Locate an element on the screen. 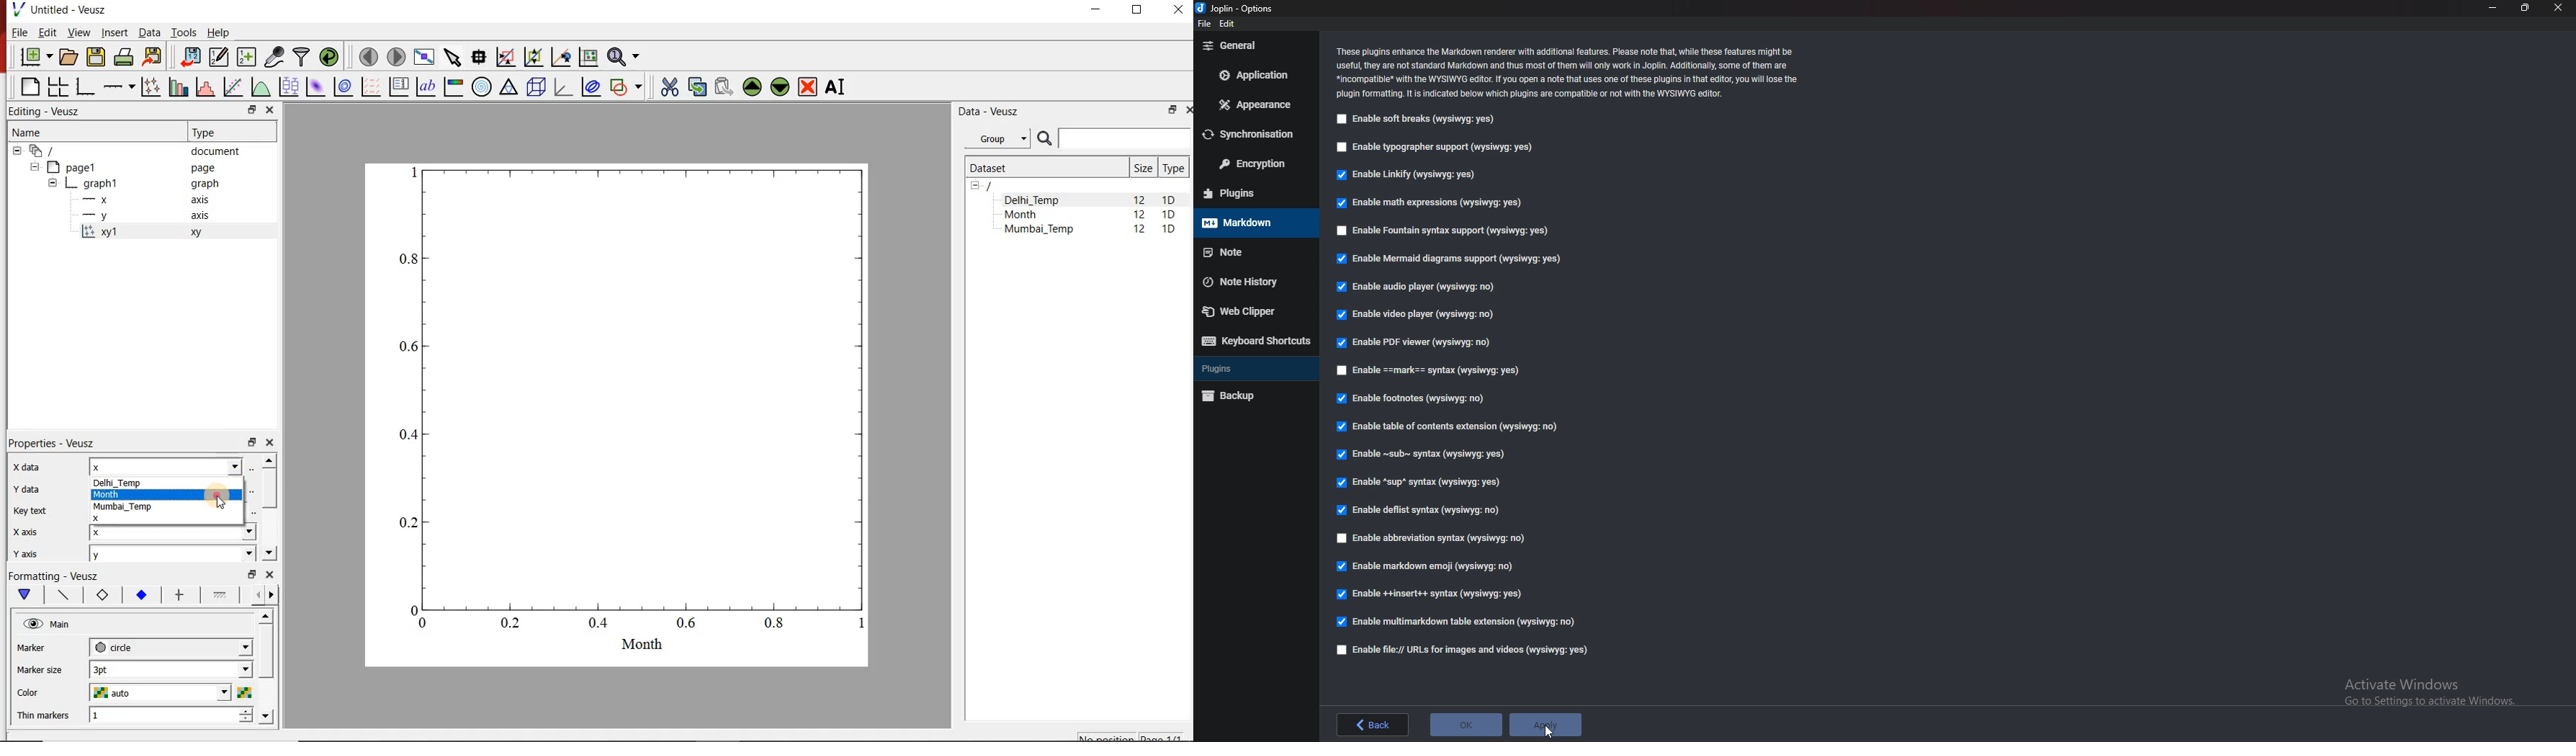  plot a 2d dataset as an image is located at coordinates (317, 87).